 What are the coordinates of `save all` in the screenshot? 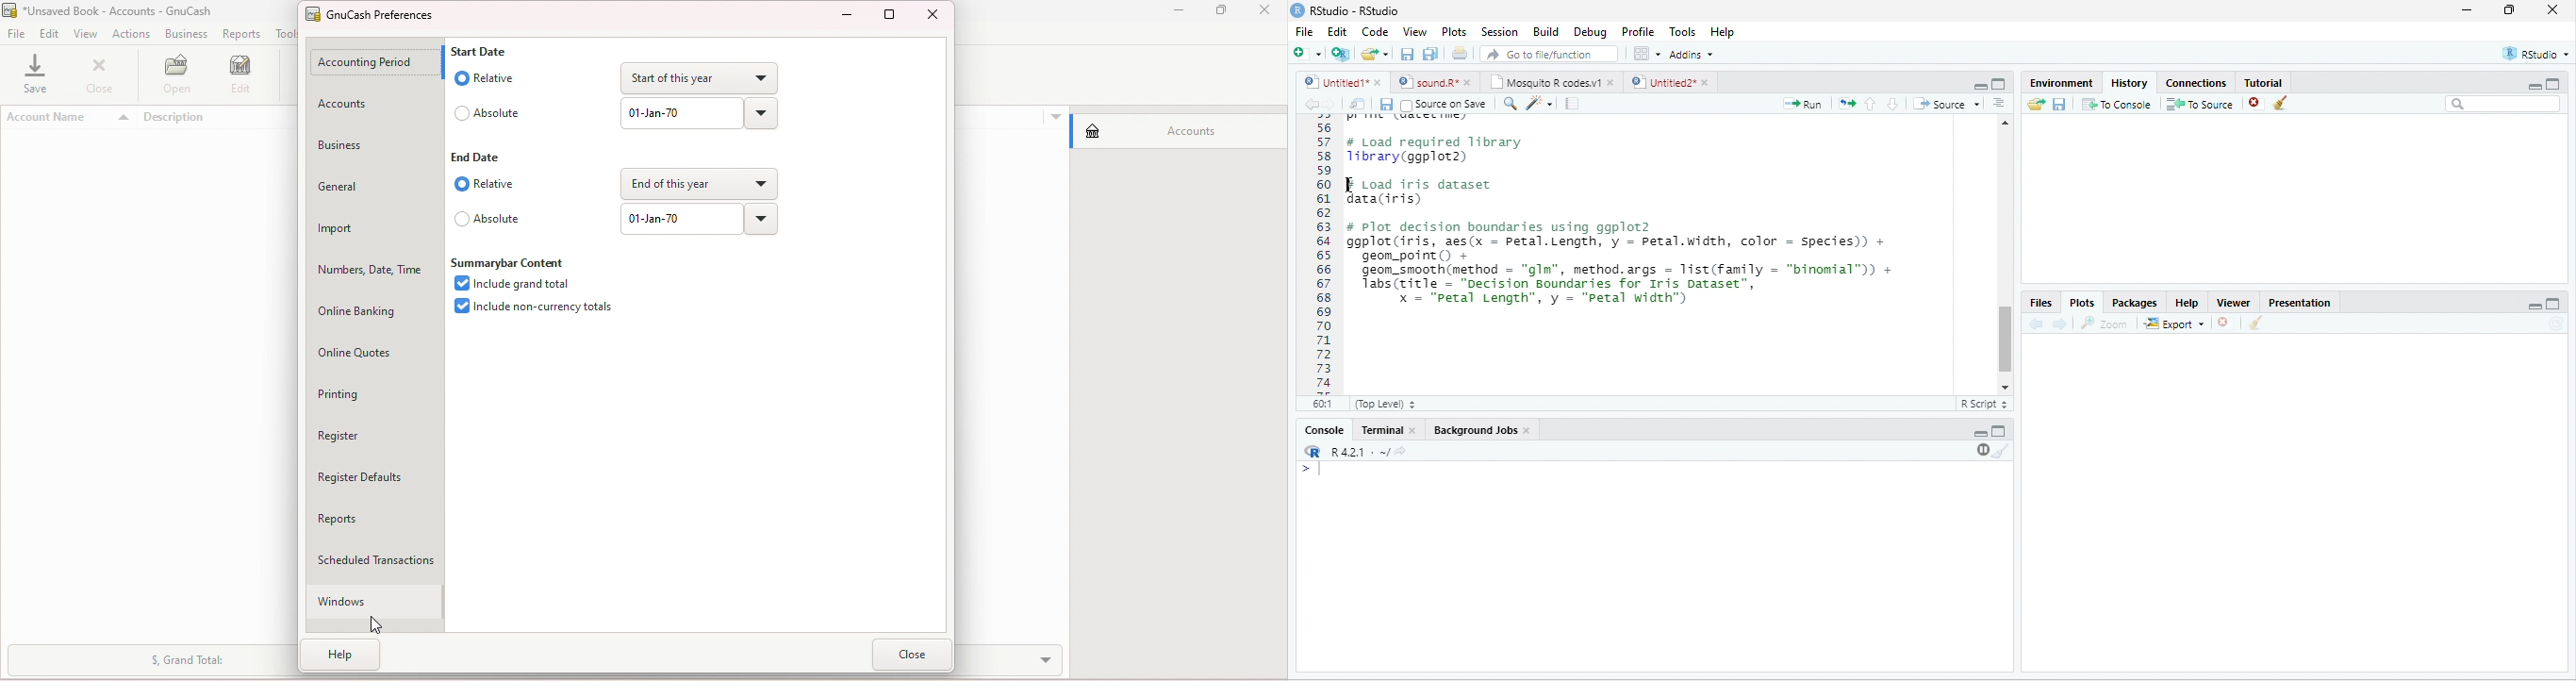 It's located at (1429, 54).